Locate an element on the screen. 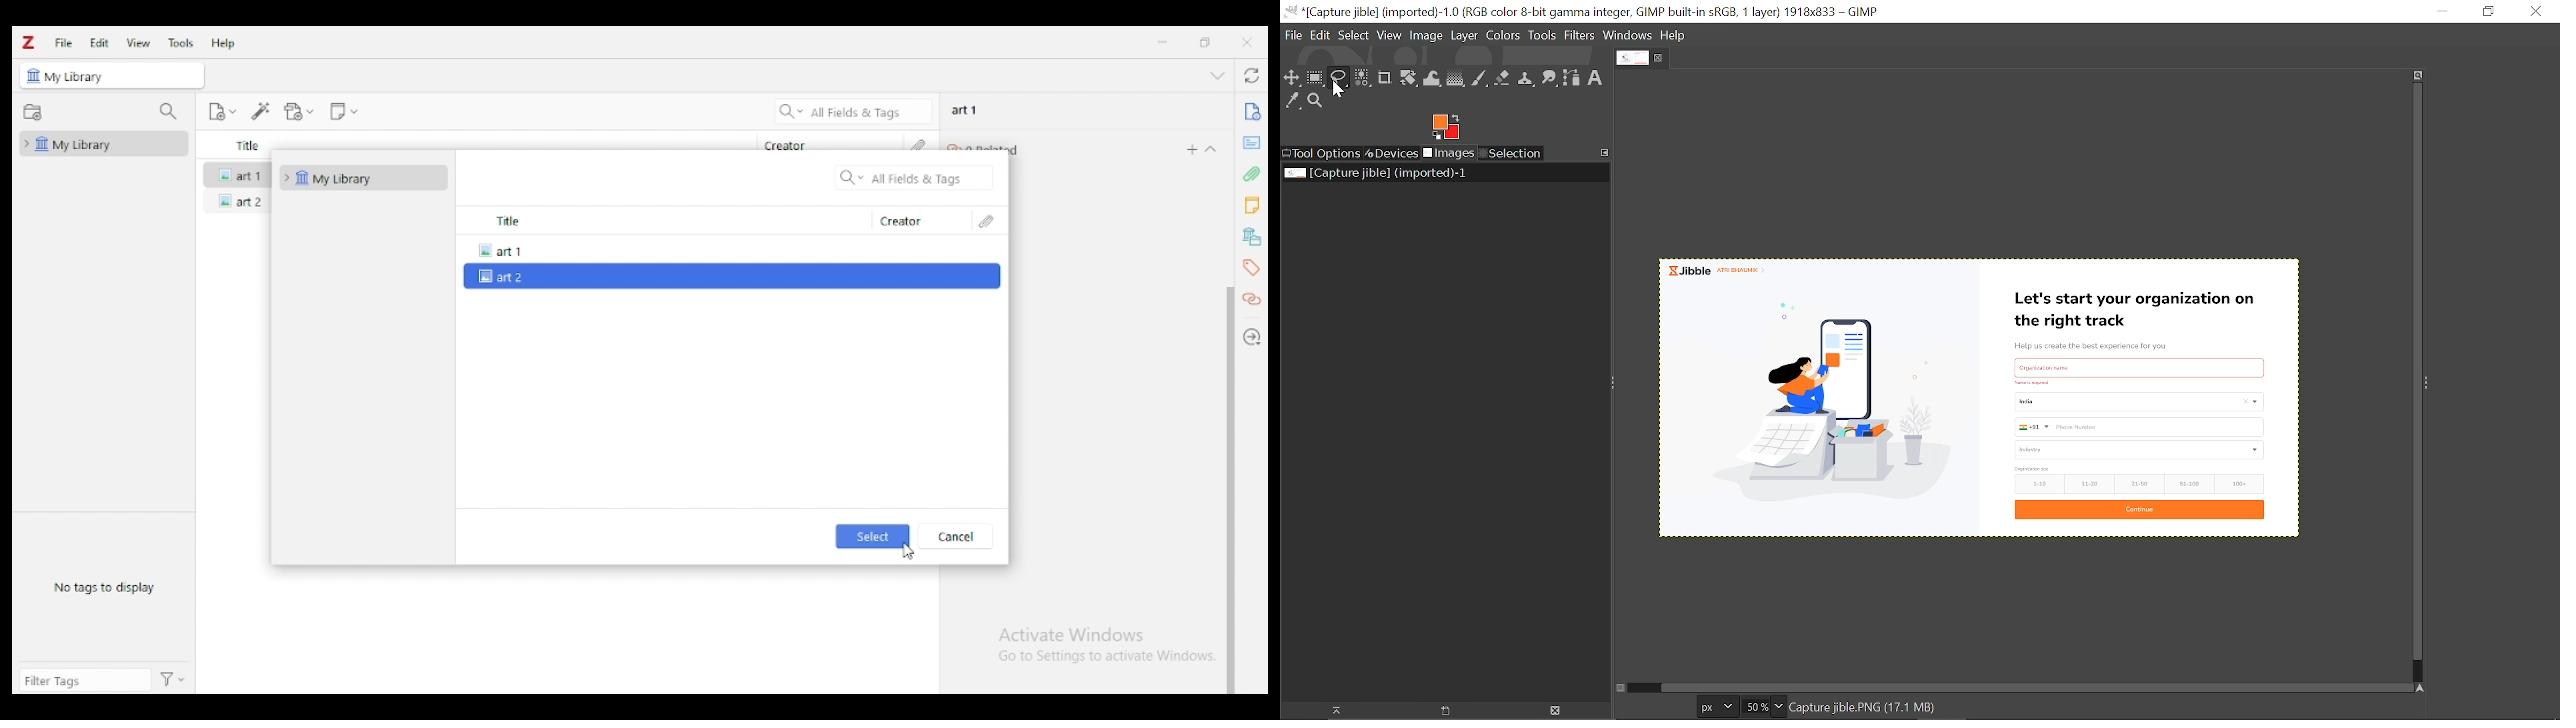  title is located at coordinates (248, 145).